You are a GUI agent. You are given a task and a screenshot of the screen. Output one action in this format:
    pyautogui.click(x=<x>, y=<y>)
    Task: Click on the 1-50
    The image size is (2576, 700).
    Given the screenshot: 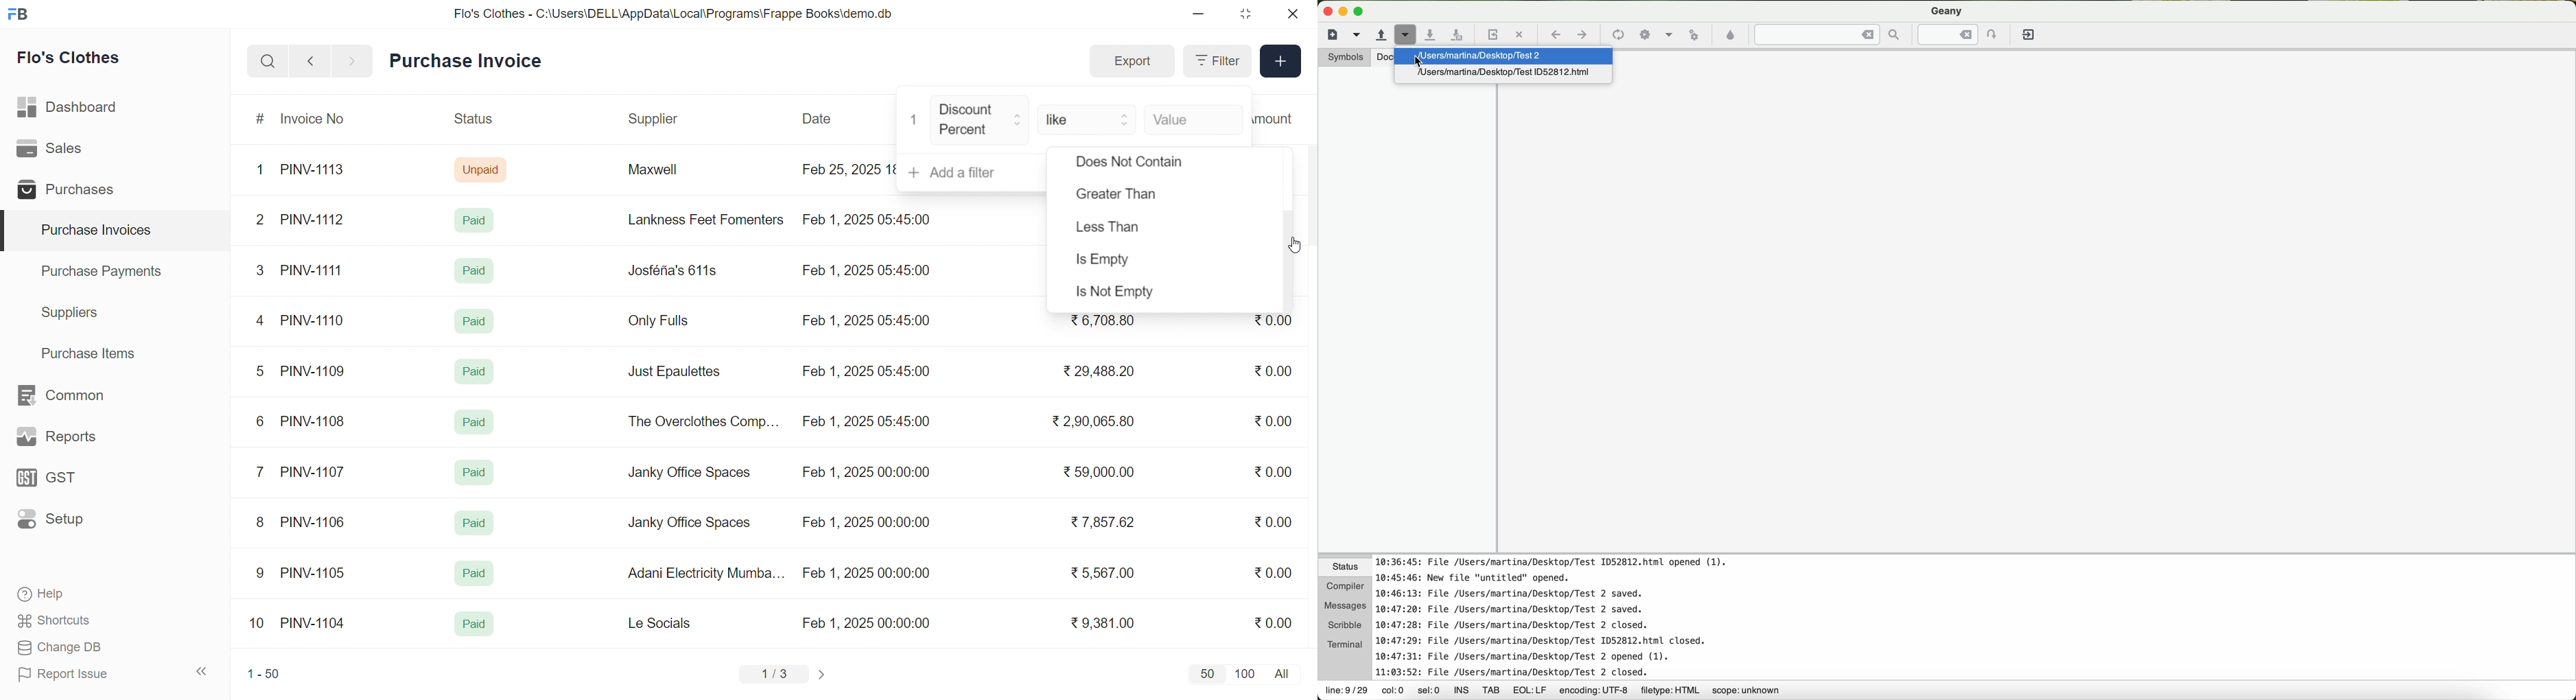 What is the action you would take?
    pyautogui.click(x=264, y=675)
    